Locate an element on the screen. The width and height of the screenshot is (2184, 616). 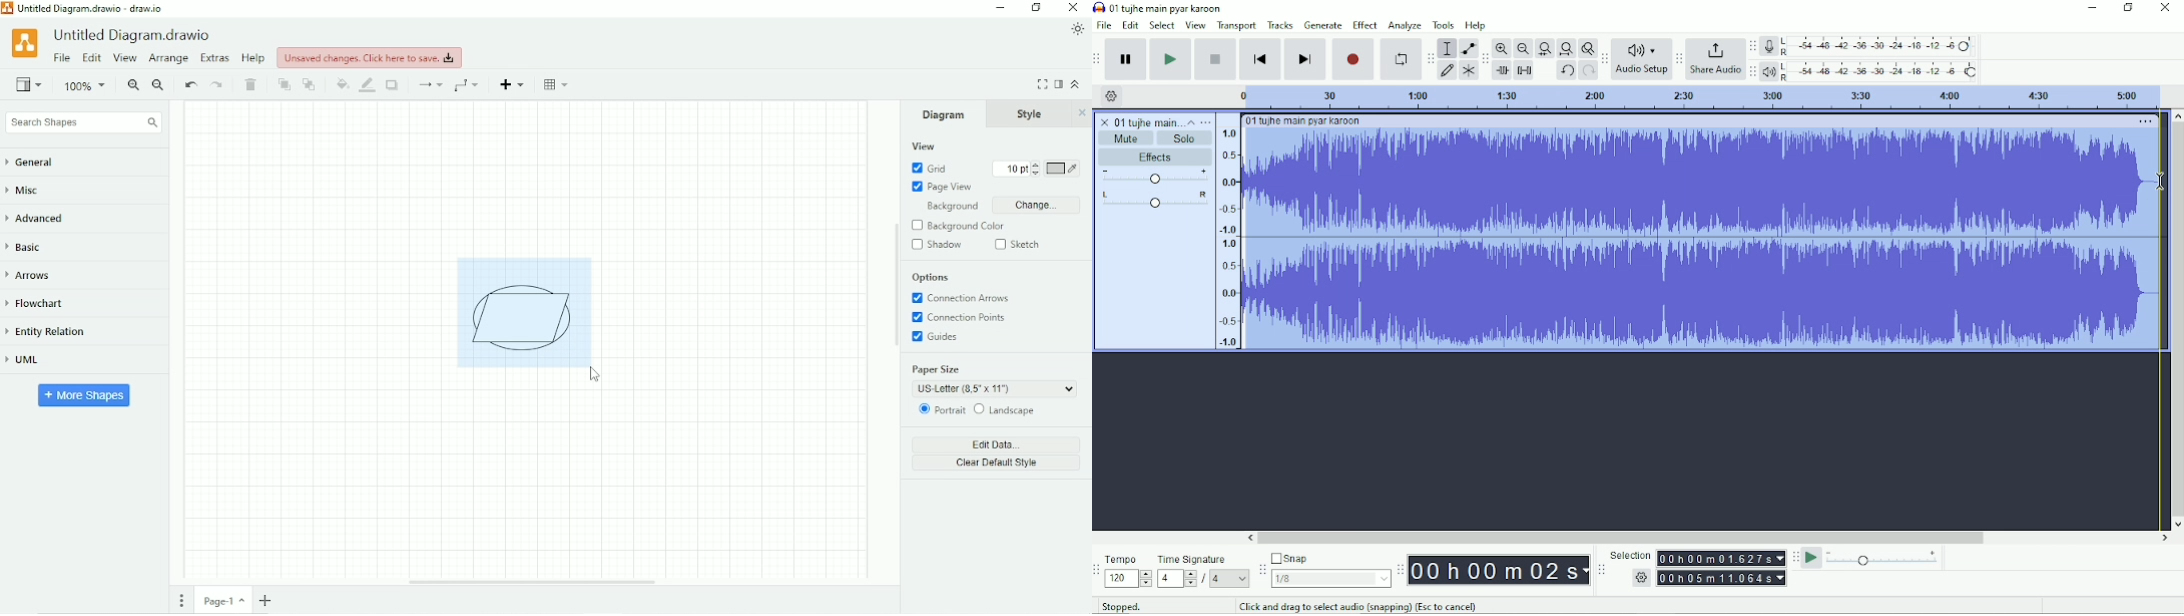
Format is located at coordinates (1059, 84).